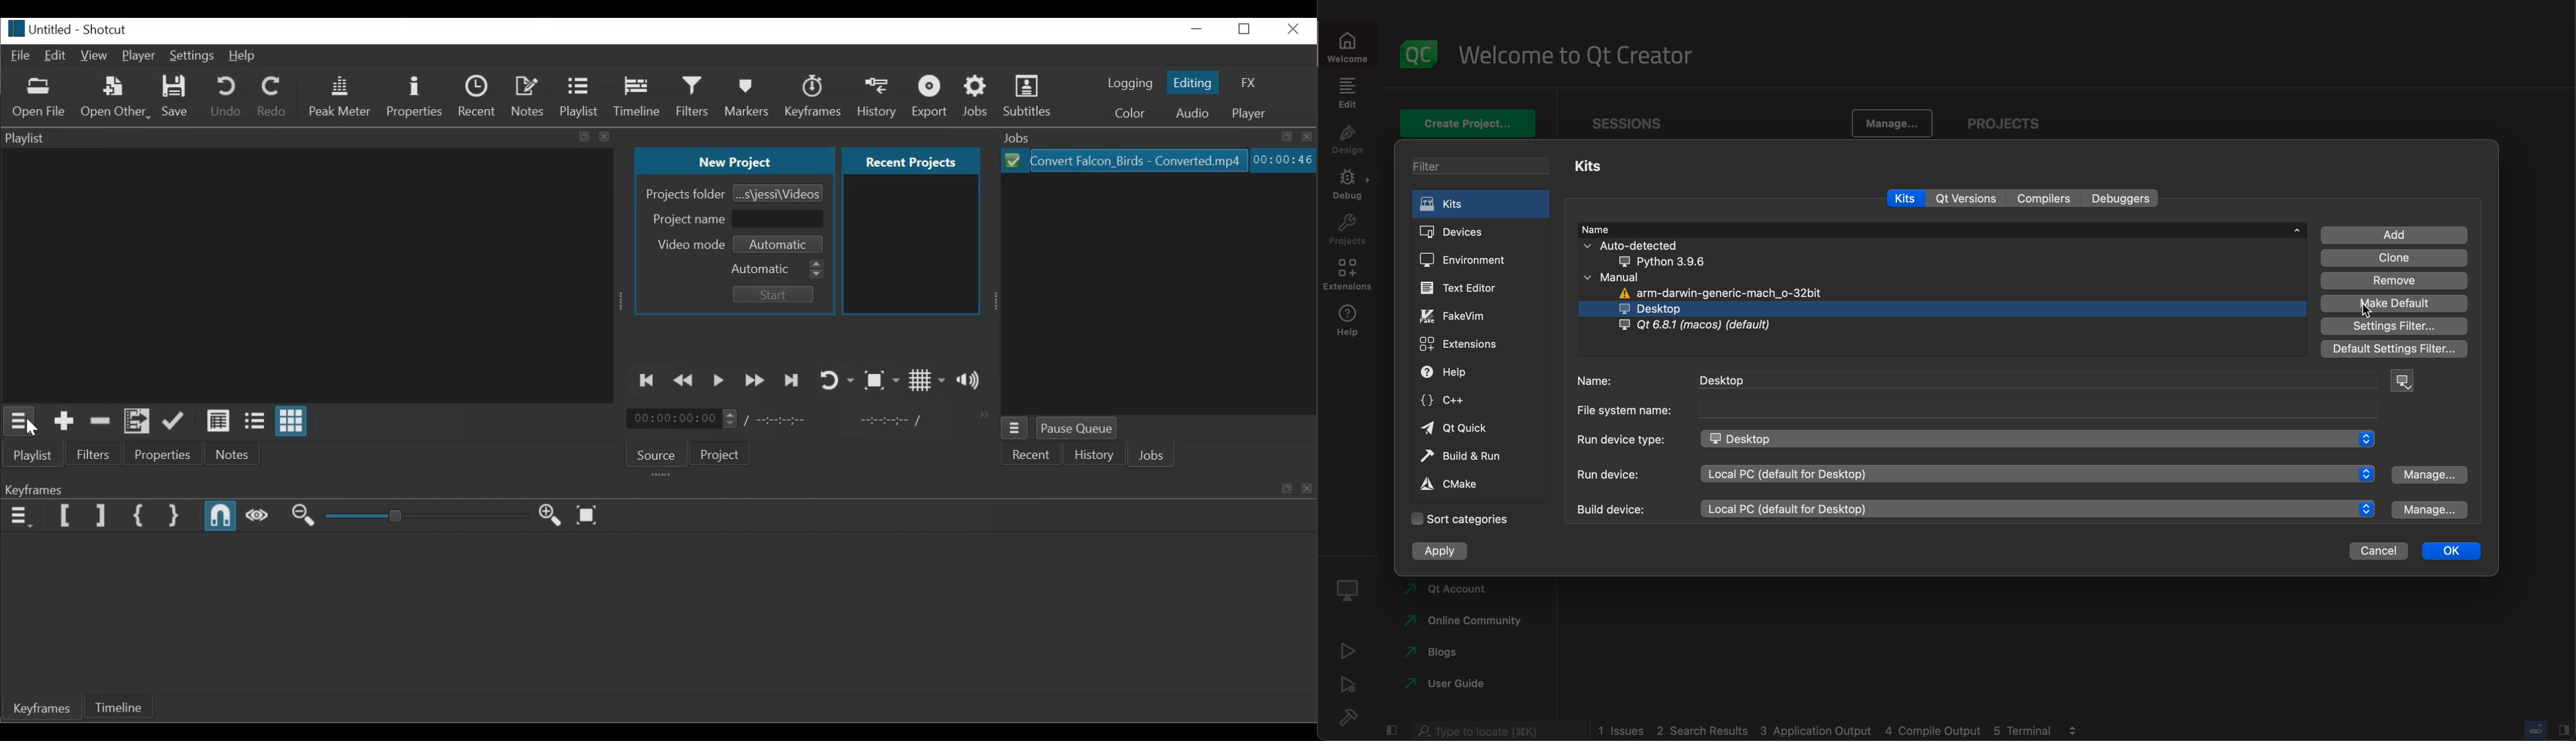  What do you see at coordinates (645, 379) in the screenshot?
I see `Skip to the previous point` at bounding box center [645, 379].